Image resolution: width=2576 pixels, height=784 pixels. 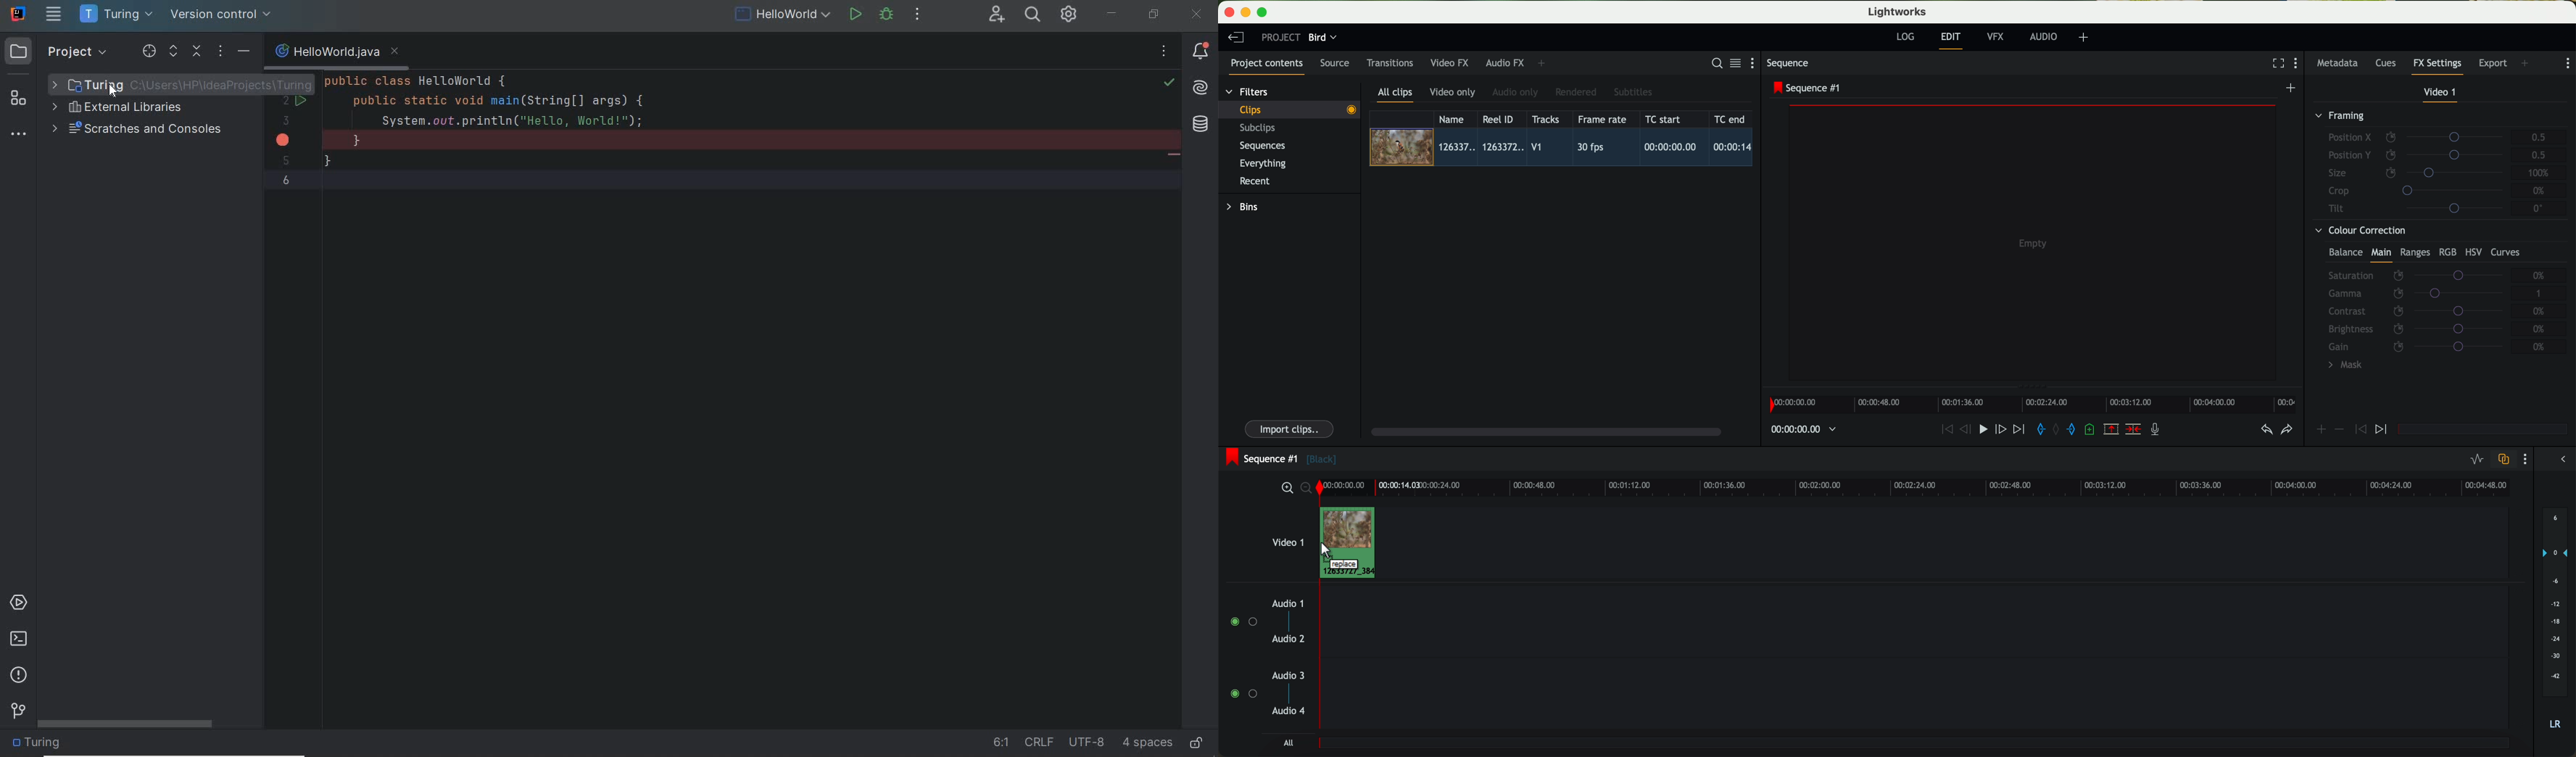 I want to click on bird, so click(x=1322, y=38).